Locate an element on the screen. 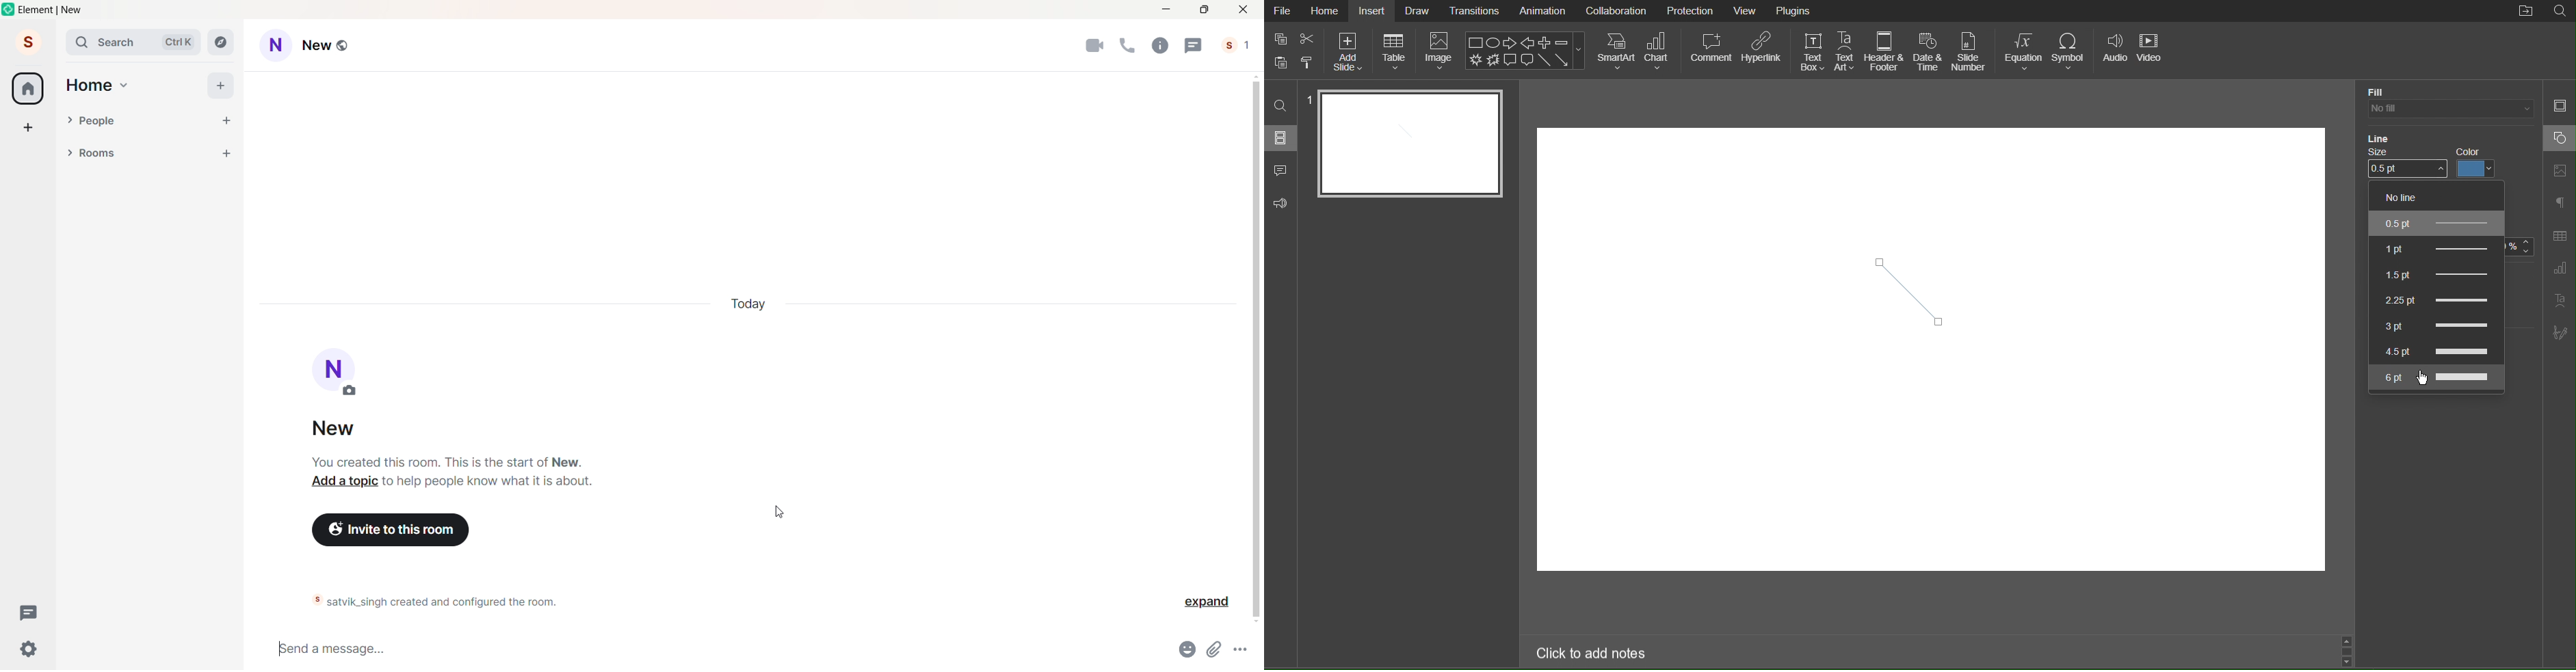  Video Call is located at coordinates (1094, 43).